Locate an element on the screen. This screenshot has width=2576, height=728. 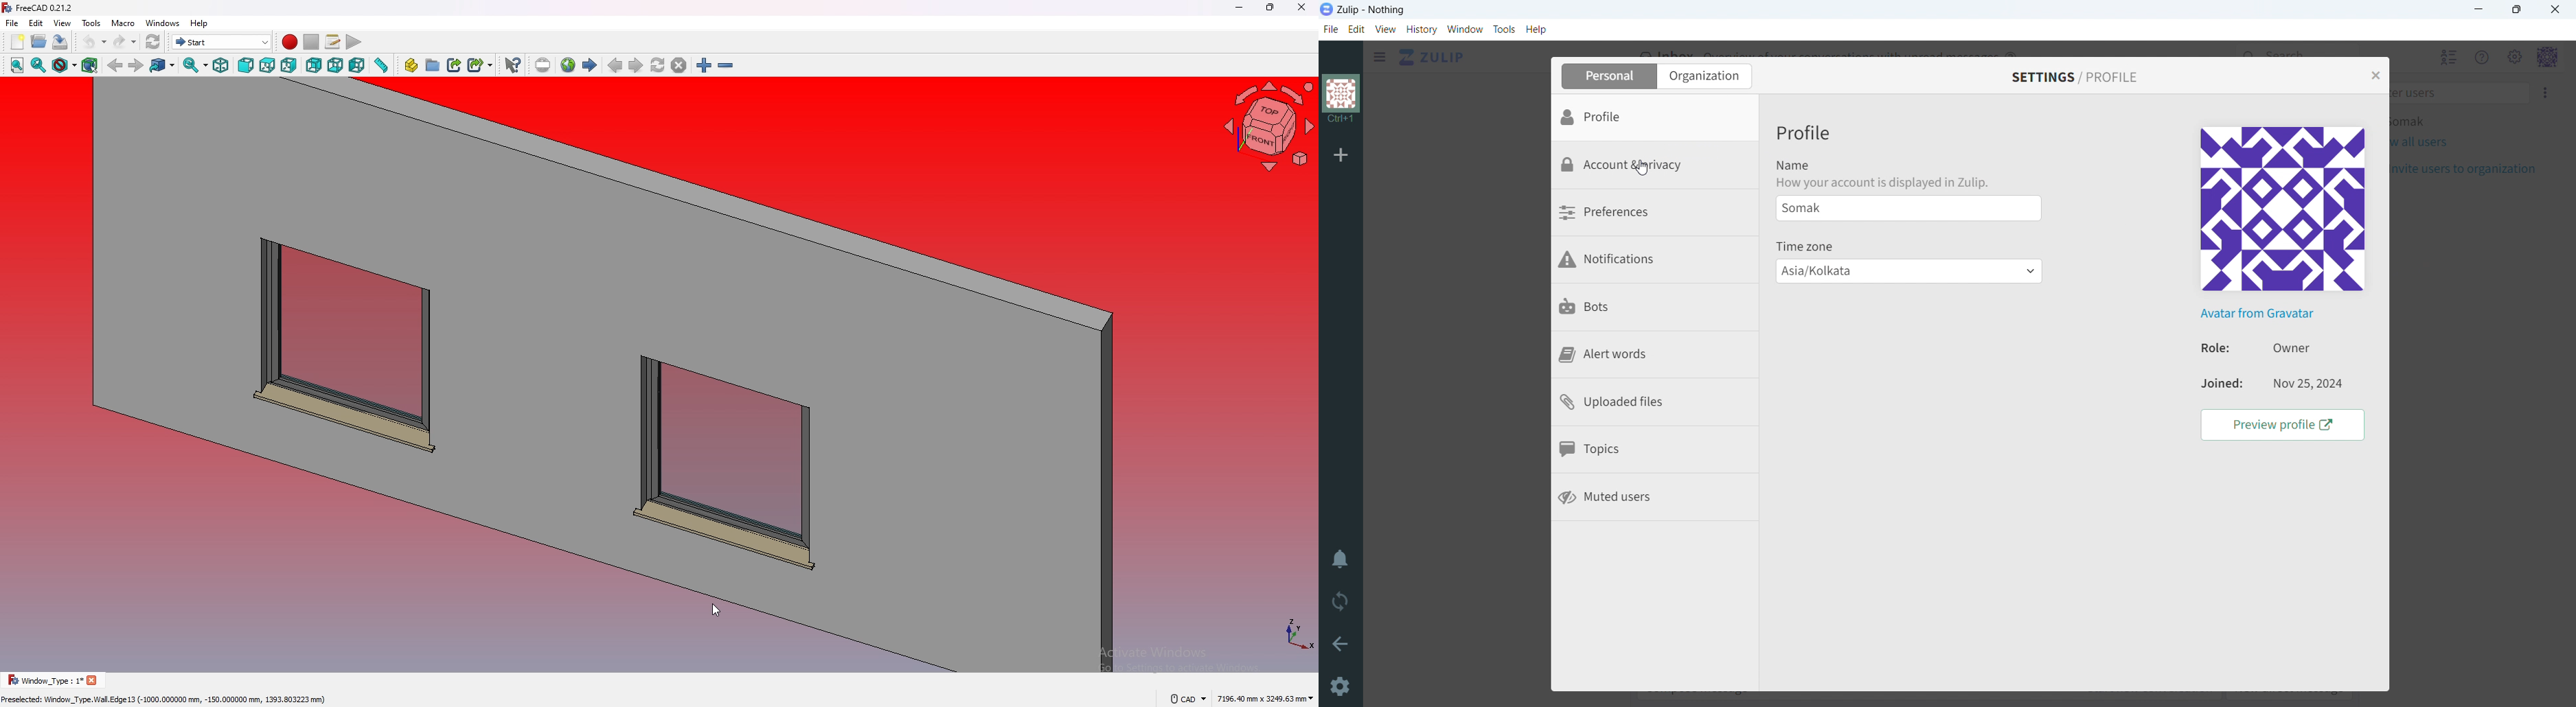
open website is located at coordinates (569, 65).